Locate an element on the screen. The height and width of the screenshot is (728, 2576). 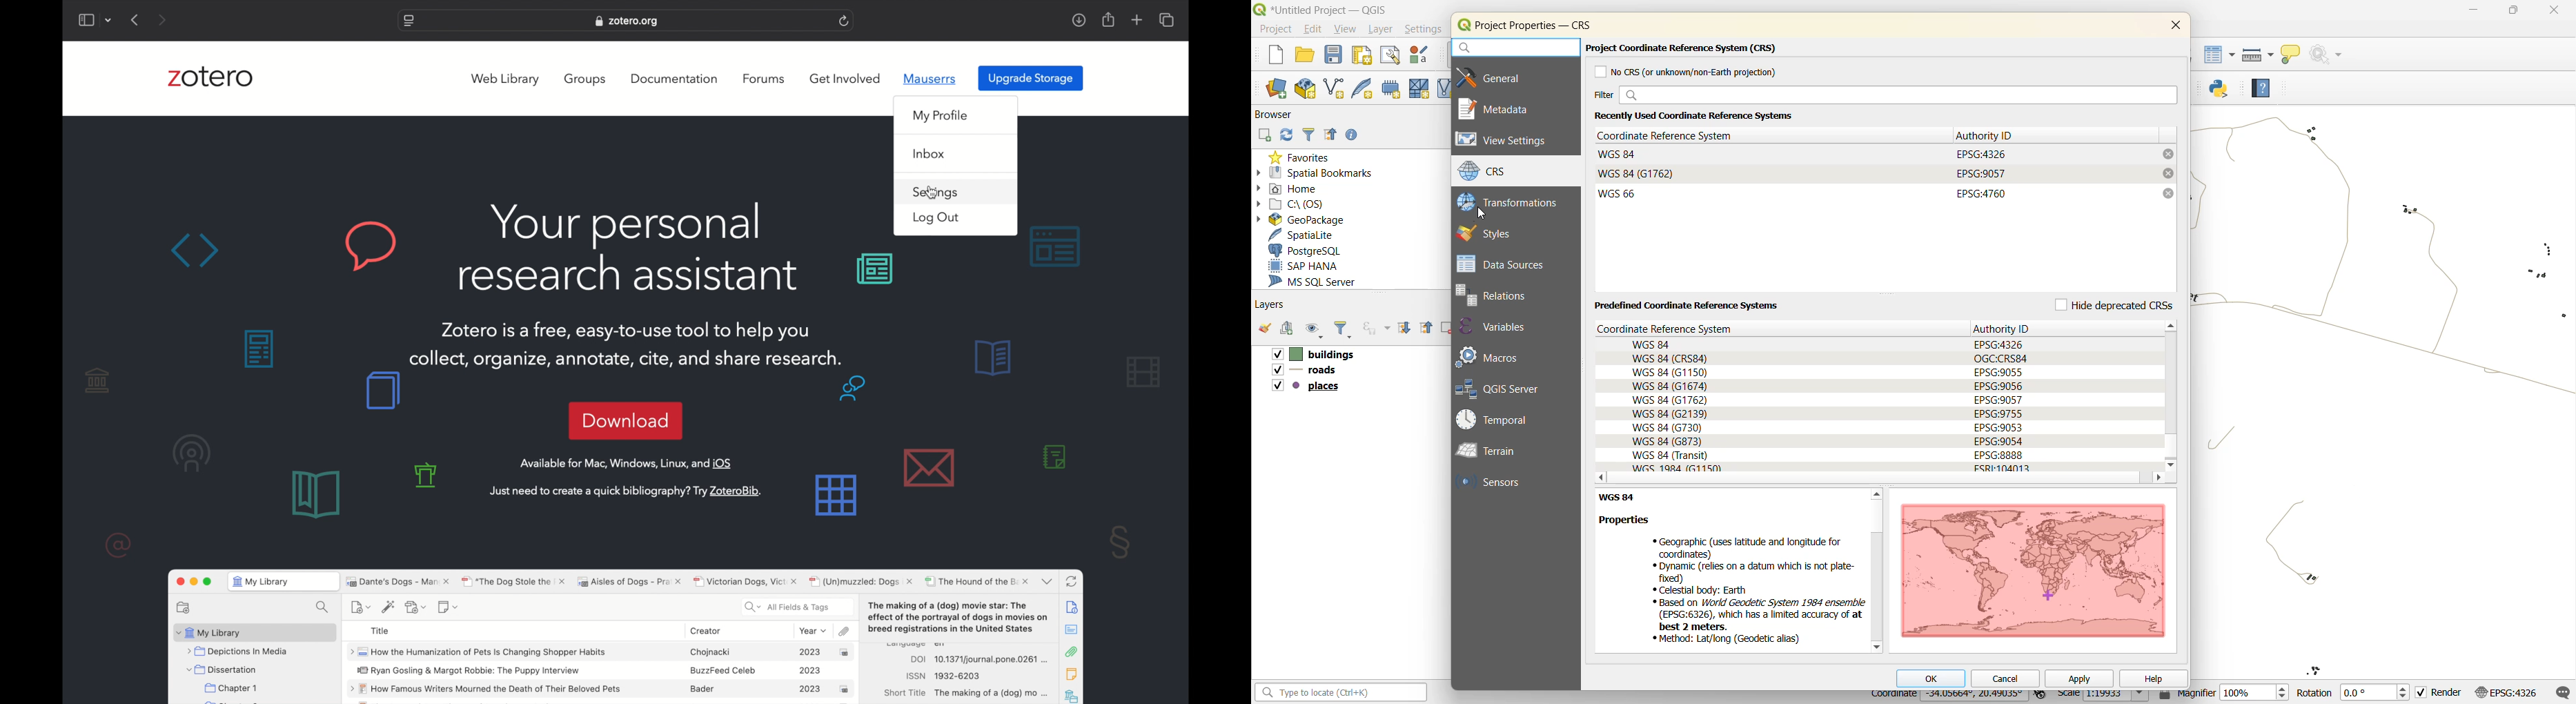
EPSG:8888 is located at coordinates (1999, 455).